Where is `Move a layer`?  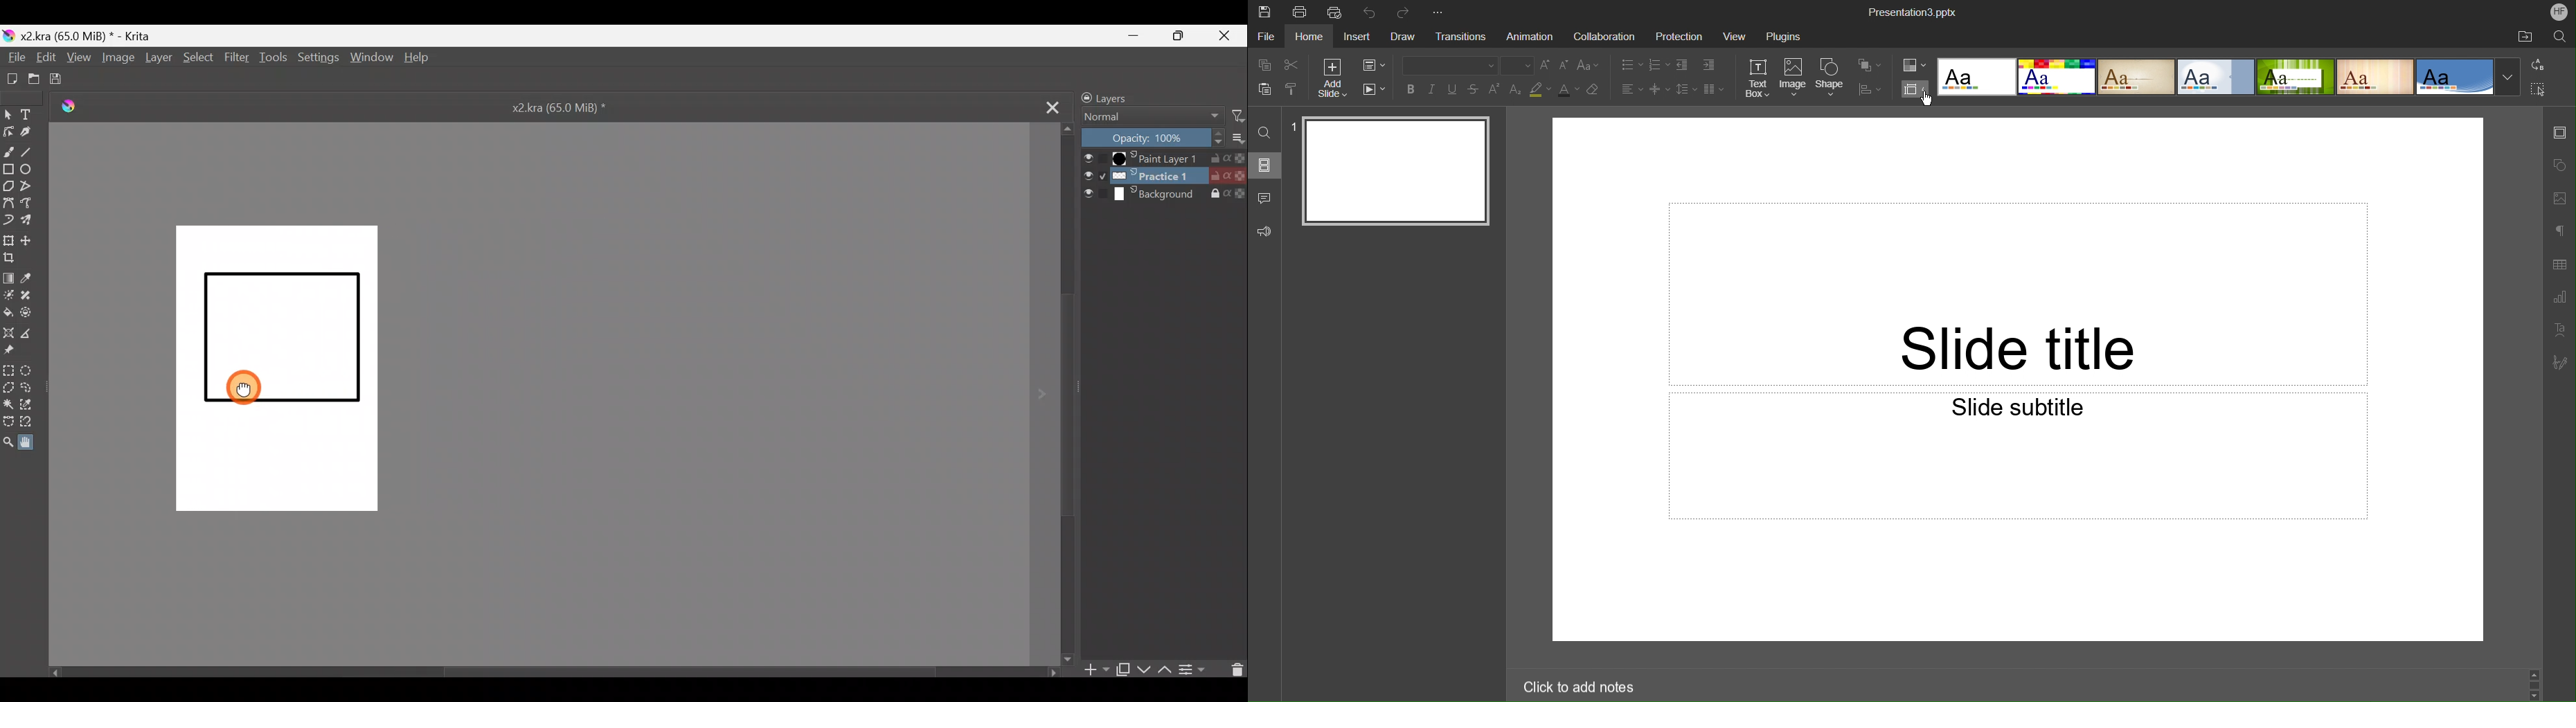 Move a layer is located at coordinates (28, 240).